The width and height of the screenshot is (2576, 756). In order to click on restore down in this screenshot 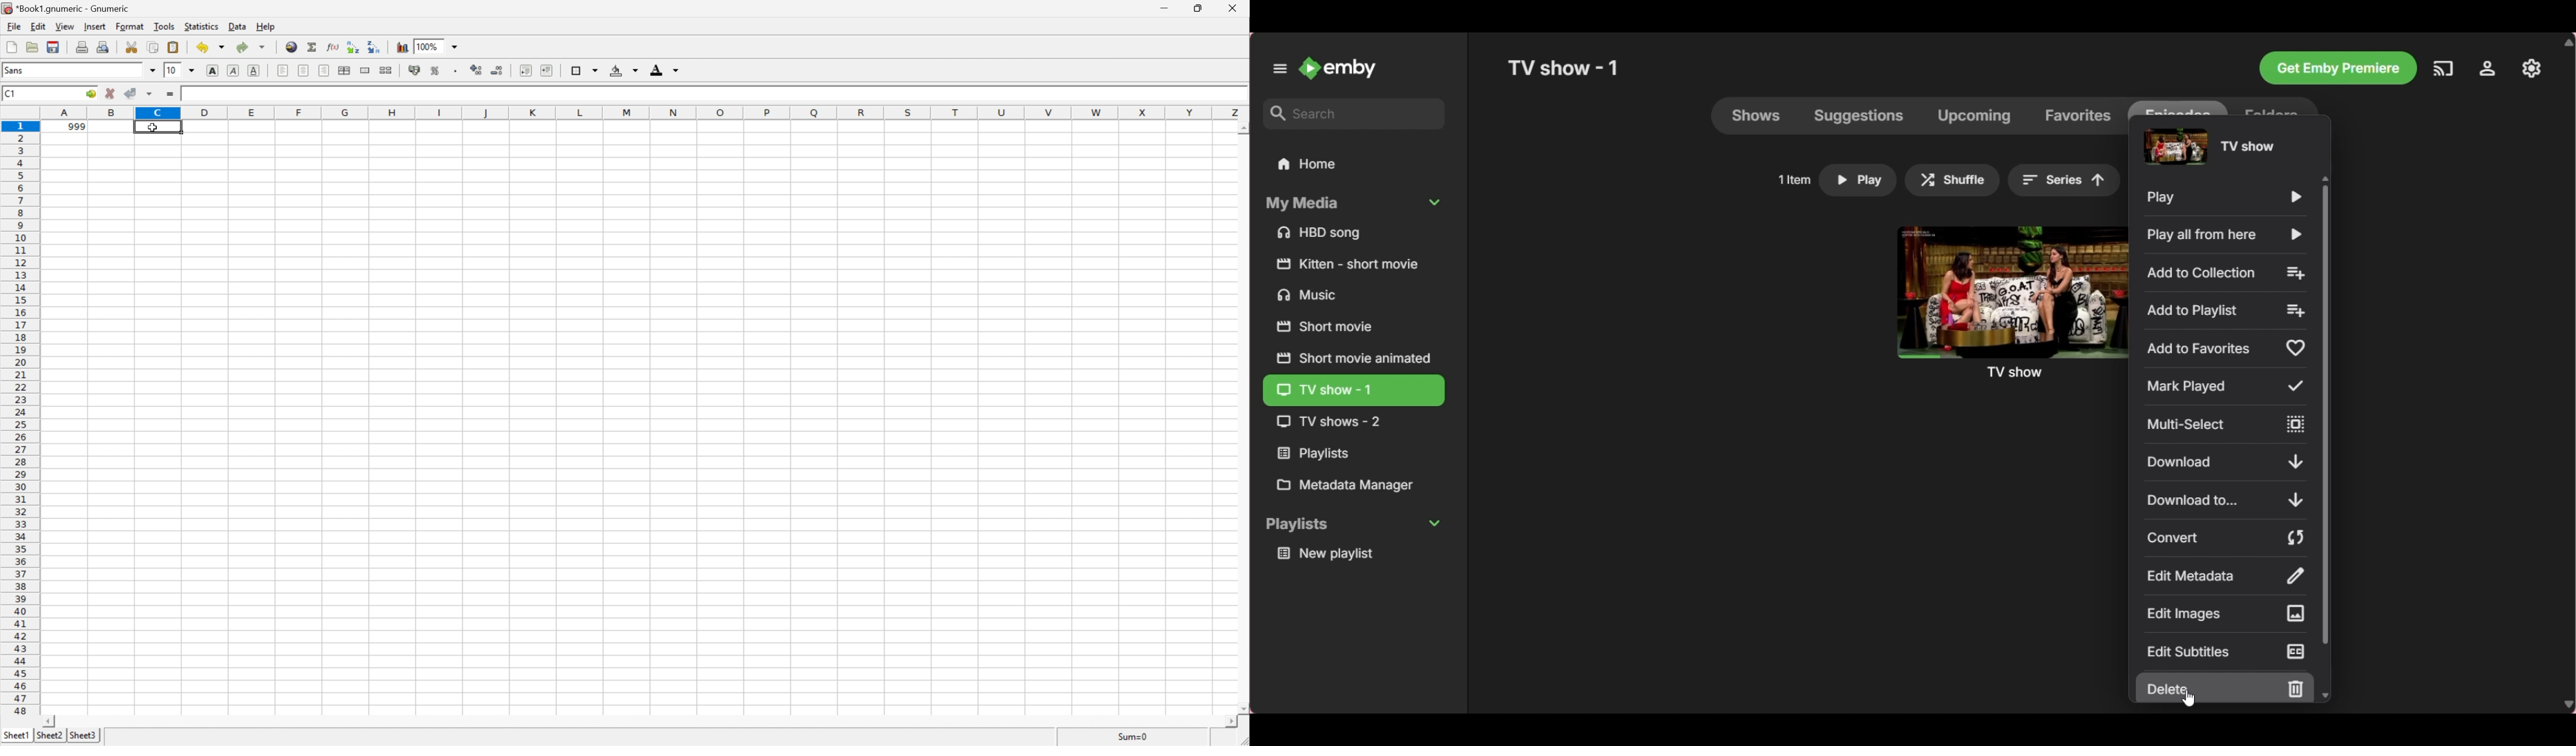, I will do `click(1197, 9)`.